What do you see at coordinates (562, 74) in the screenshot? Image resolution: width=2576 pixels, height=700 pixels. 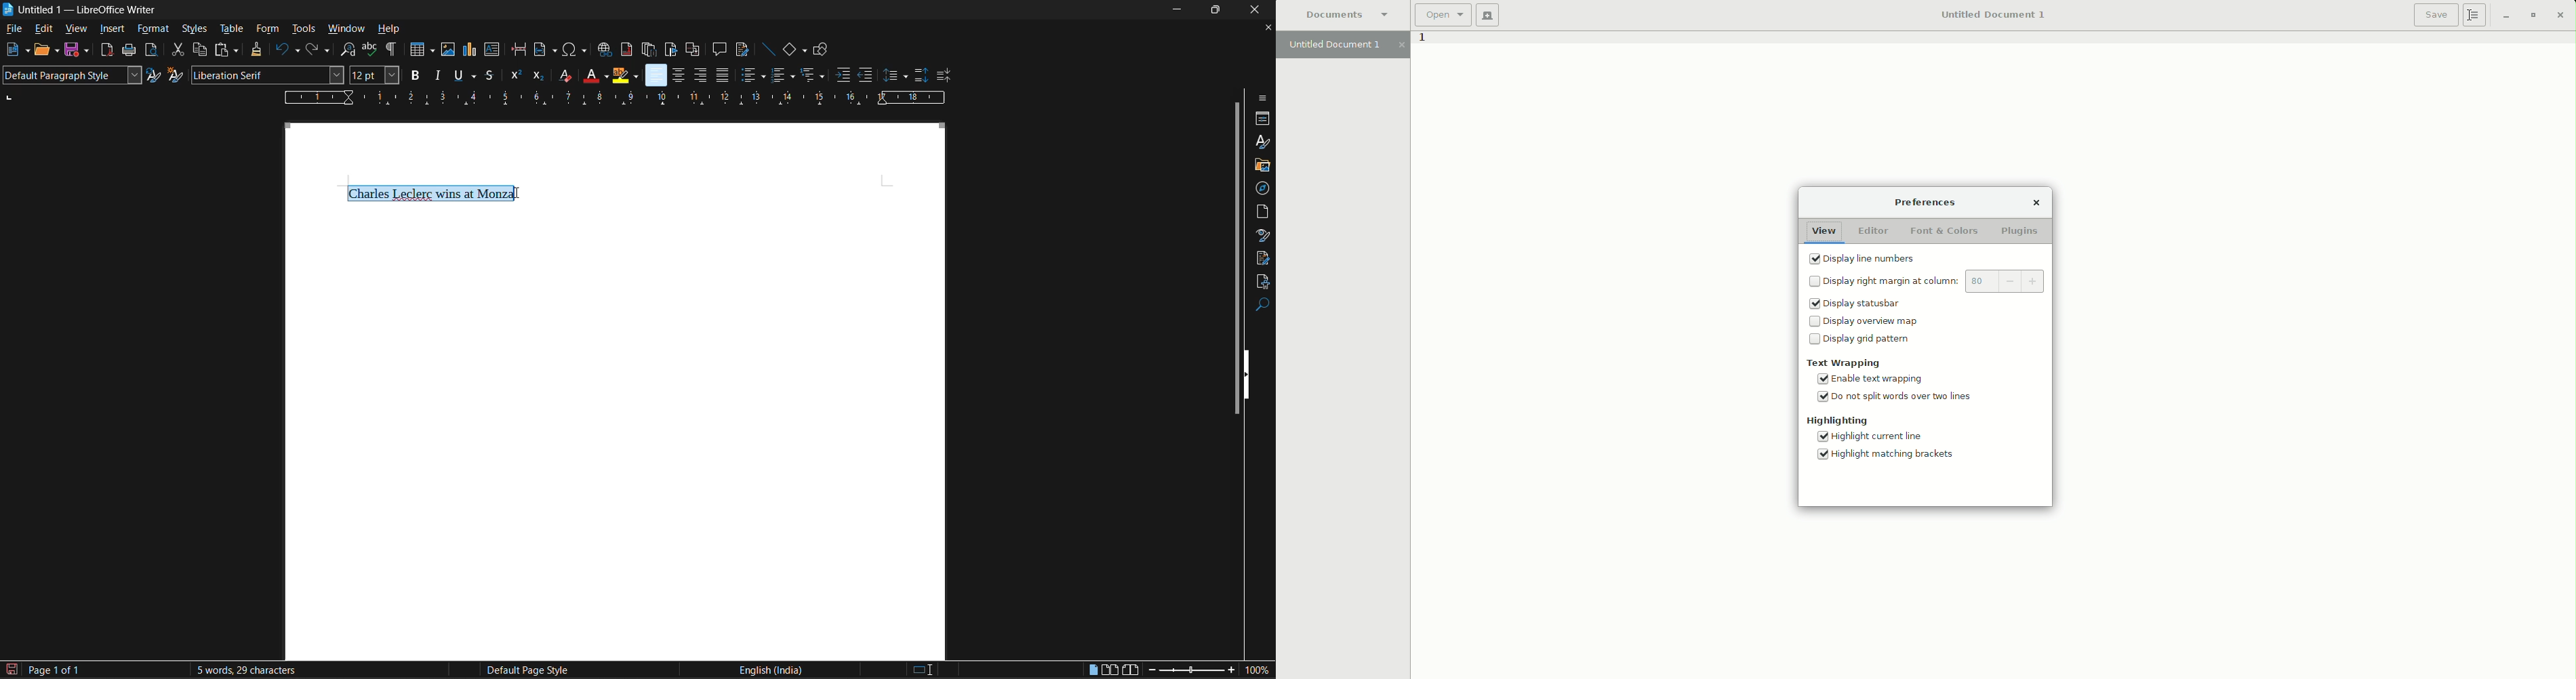 I see `clear direct formatting` at bounding box center [562, 74].